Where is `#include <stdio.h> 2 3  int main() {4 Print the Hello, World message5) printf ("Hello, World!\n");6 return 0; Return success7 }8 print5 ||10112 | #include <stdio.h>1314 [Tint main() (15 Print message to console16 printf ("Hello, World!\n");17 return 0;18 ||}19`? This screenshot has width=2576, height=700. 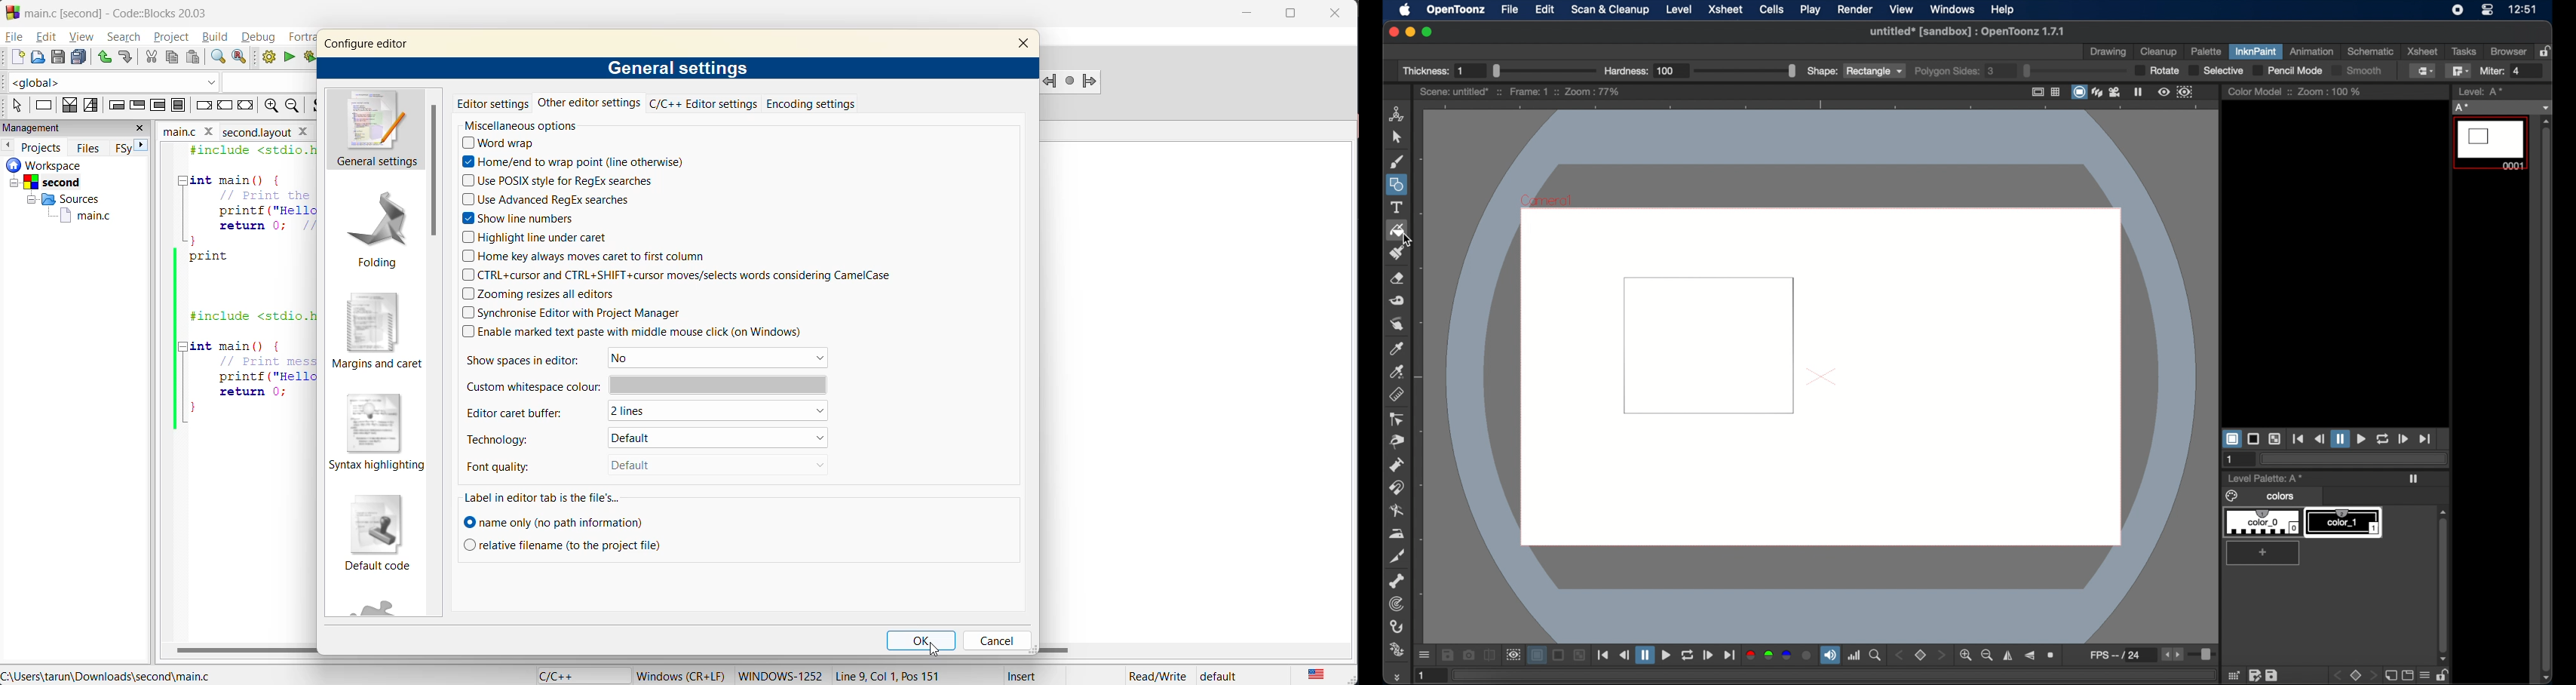 #include <stdio.h> 2 3  int main() {4 Print the Hello, World message5) printf ("Hello, World!\n");6 return 0; Return success7 }8 print5 ||10112 | #include <stdio.h>1314 [Tint main() (15 Print message to console16 printf ("Hello, World!\n");17 return 0;18 ||}19 is located at coordinates (248, 290).